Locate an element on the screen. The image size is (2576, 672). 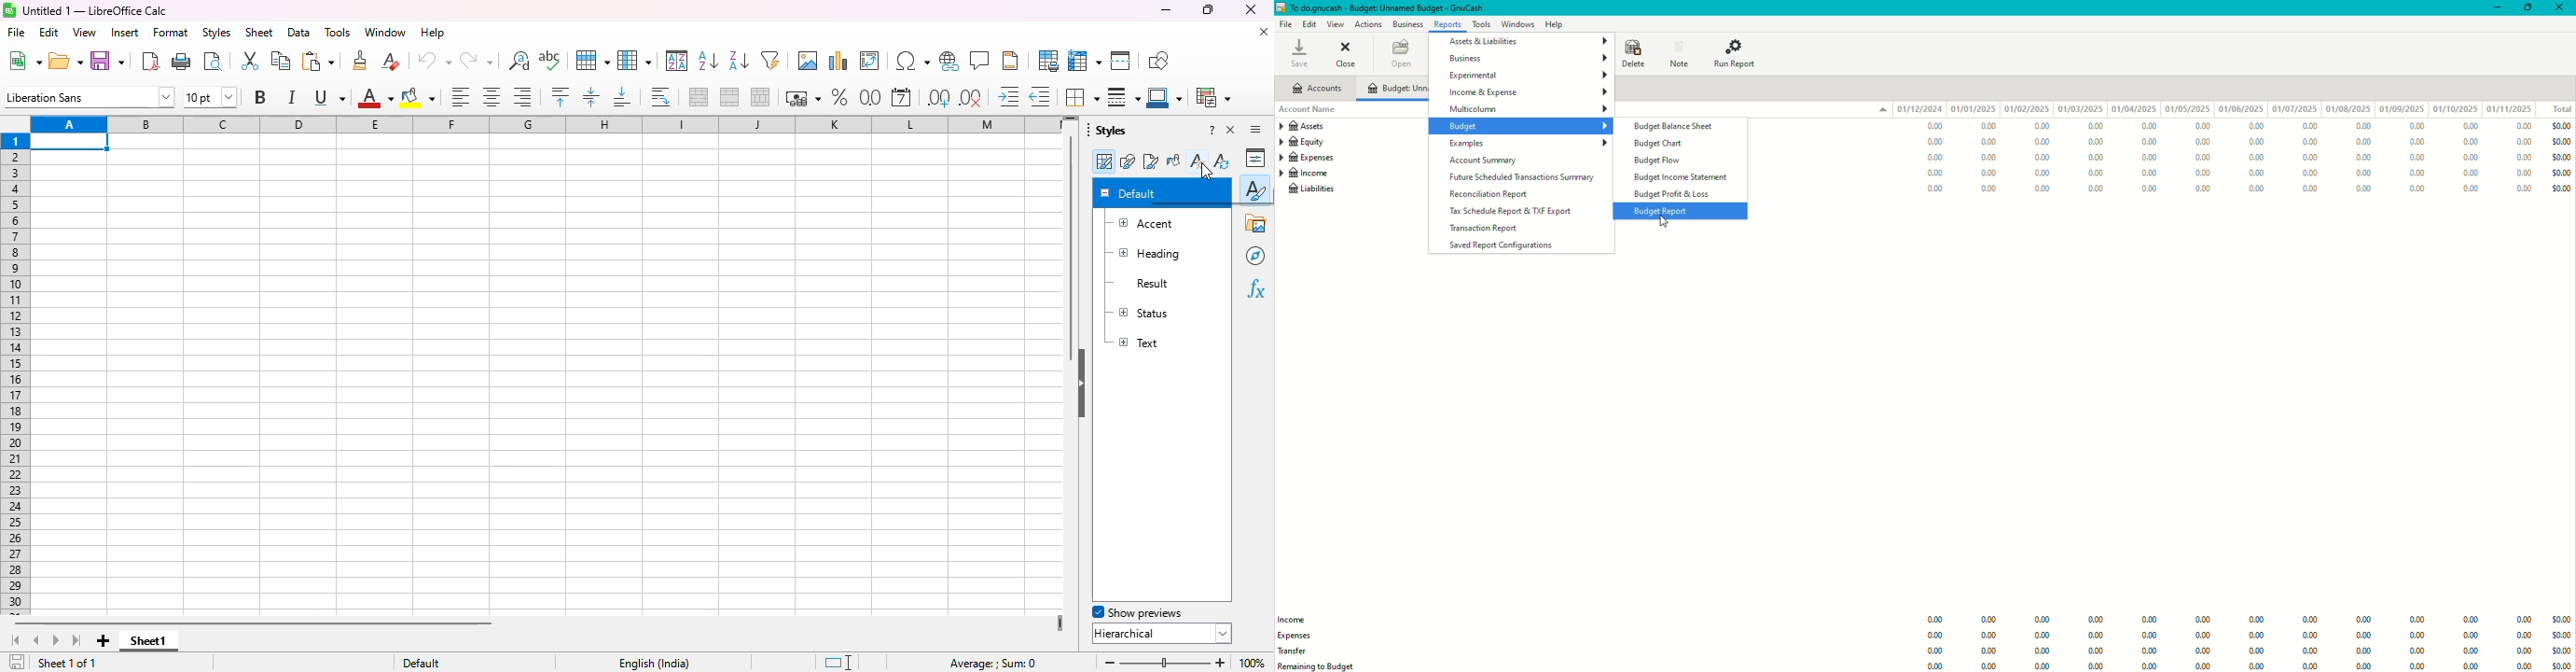
Examples is located at coordinates (1527, 143).